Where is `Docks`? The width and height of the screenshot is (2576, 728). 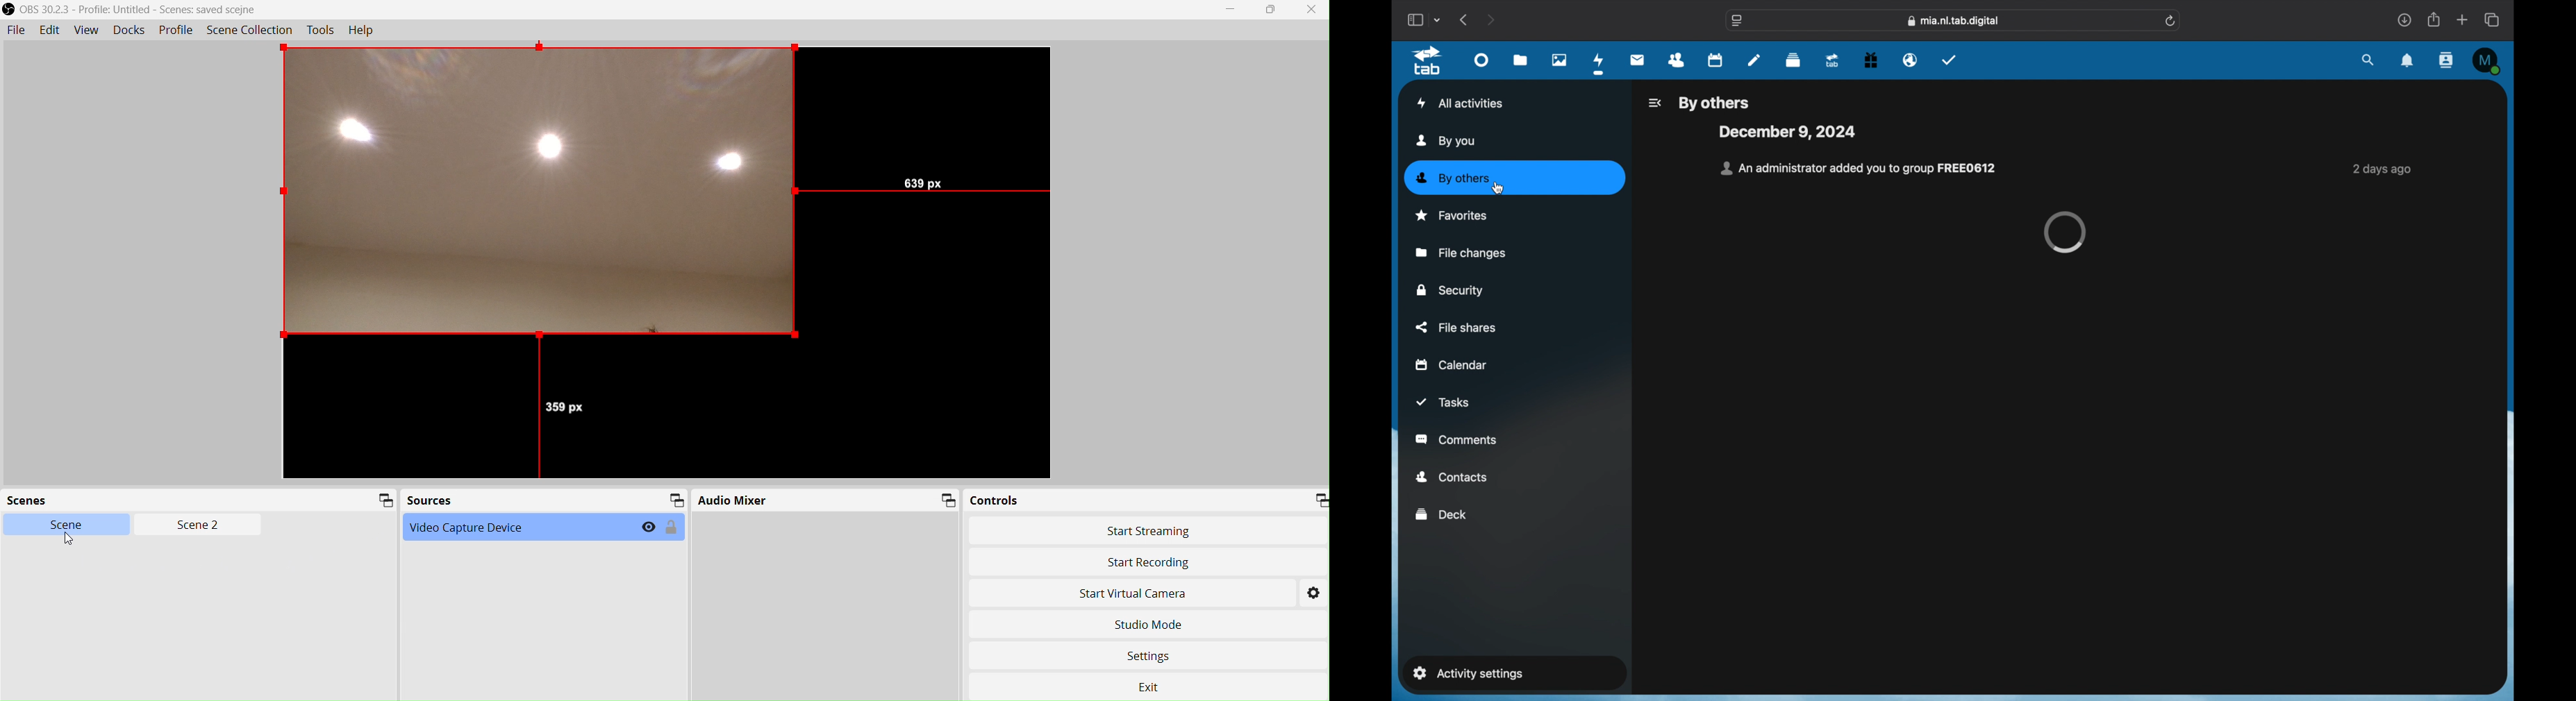 Docks is located at coordinates (133, 31).